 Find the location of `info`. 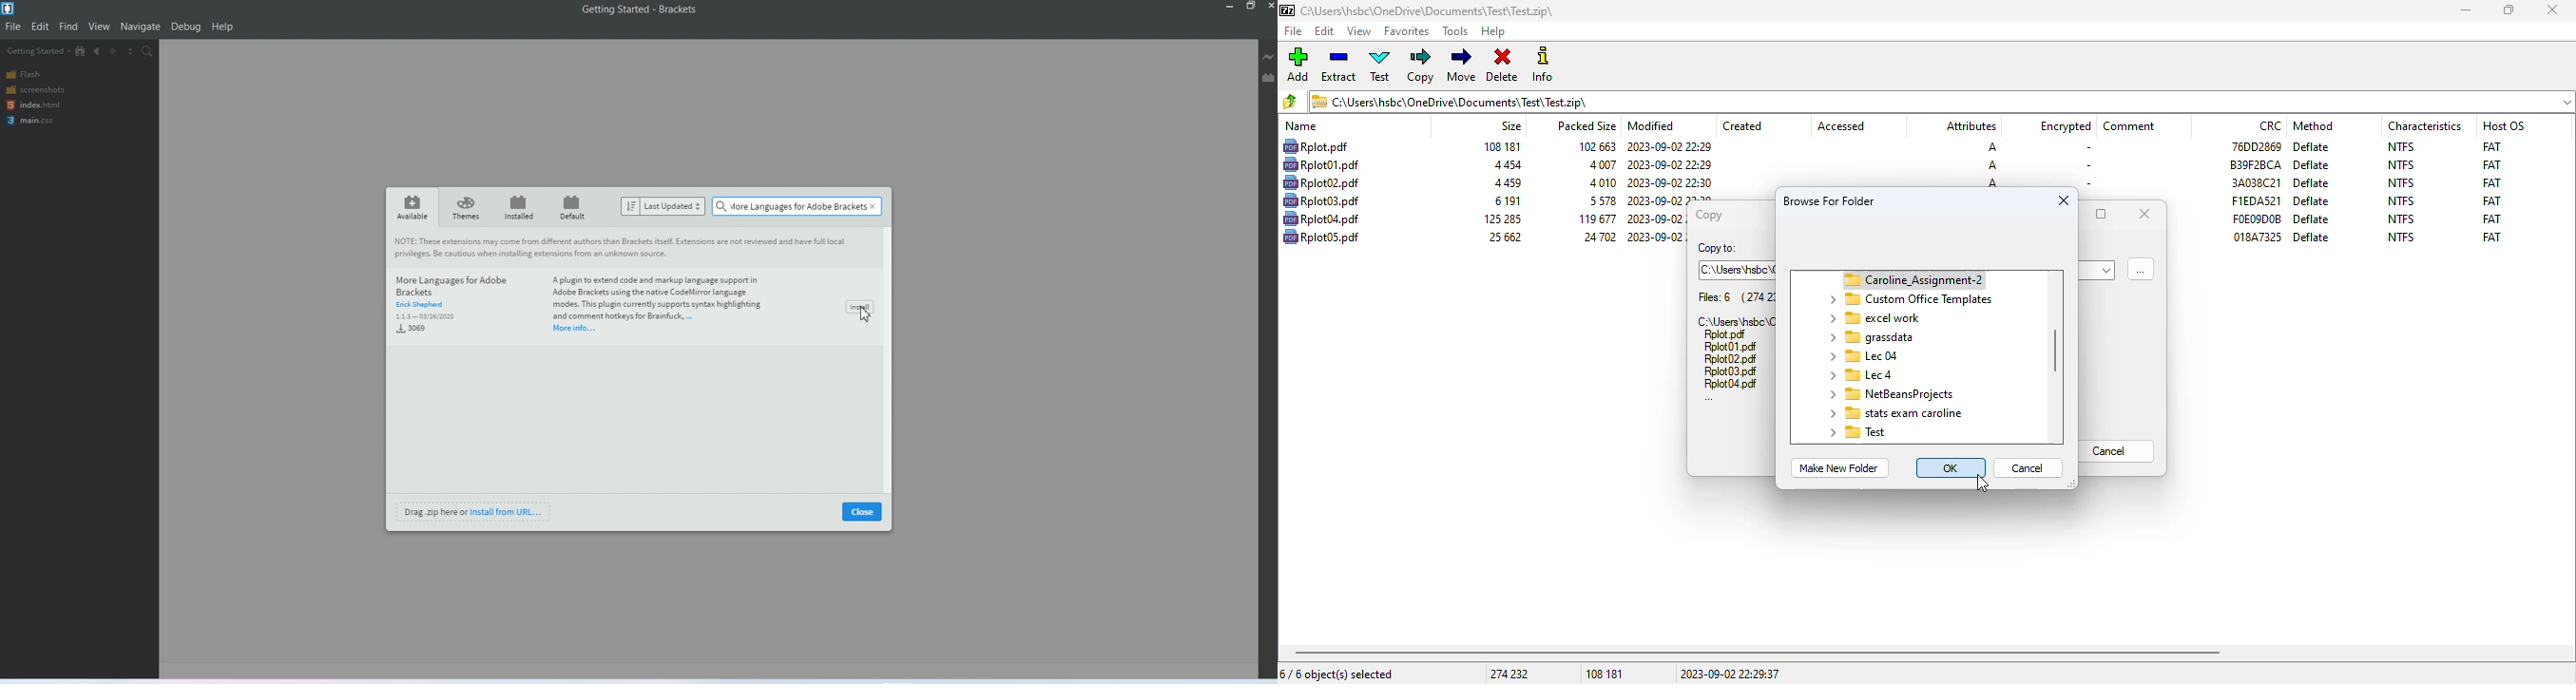

info is located at coordinates (1543, 64).